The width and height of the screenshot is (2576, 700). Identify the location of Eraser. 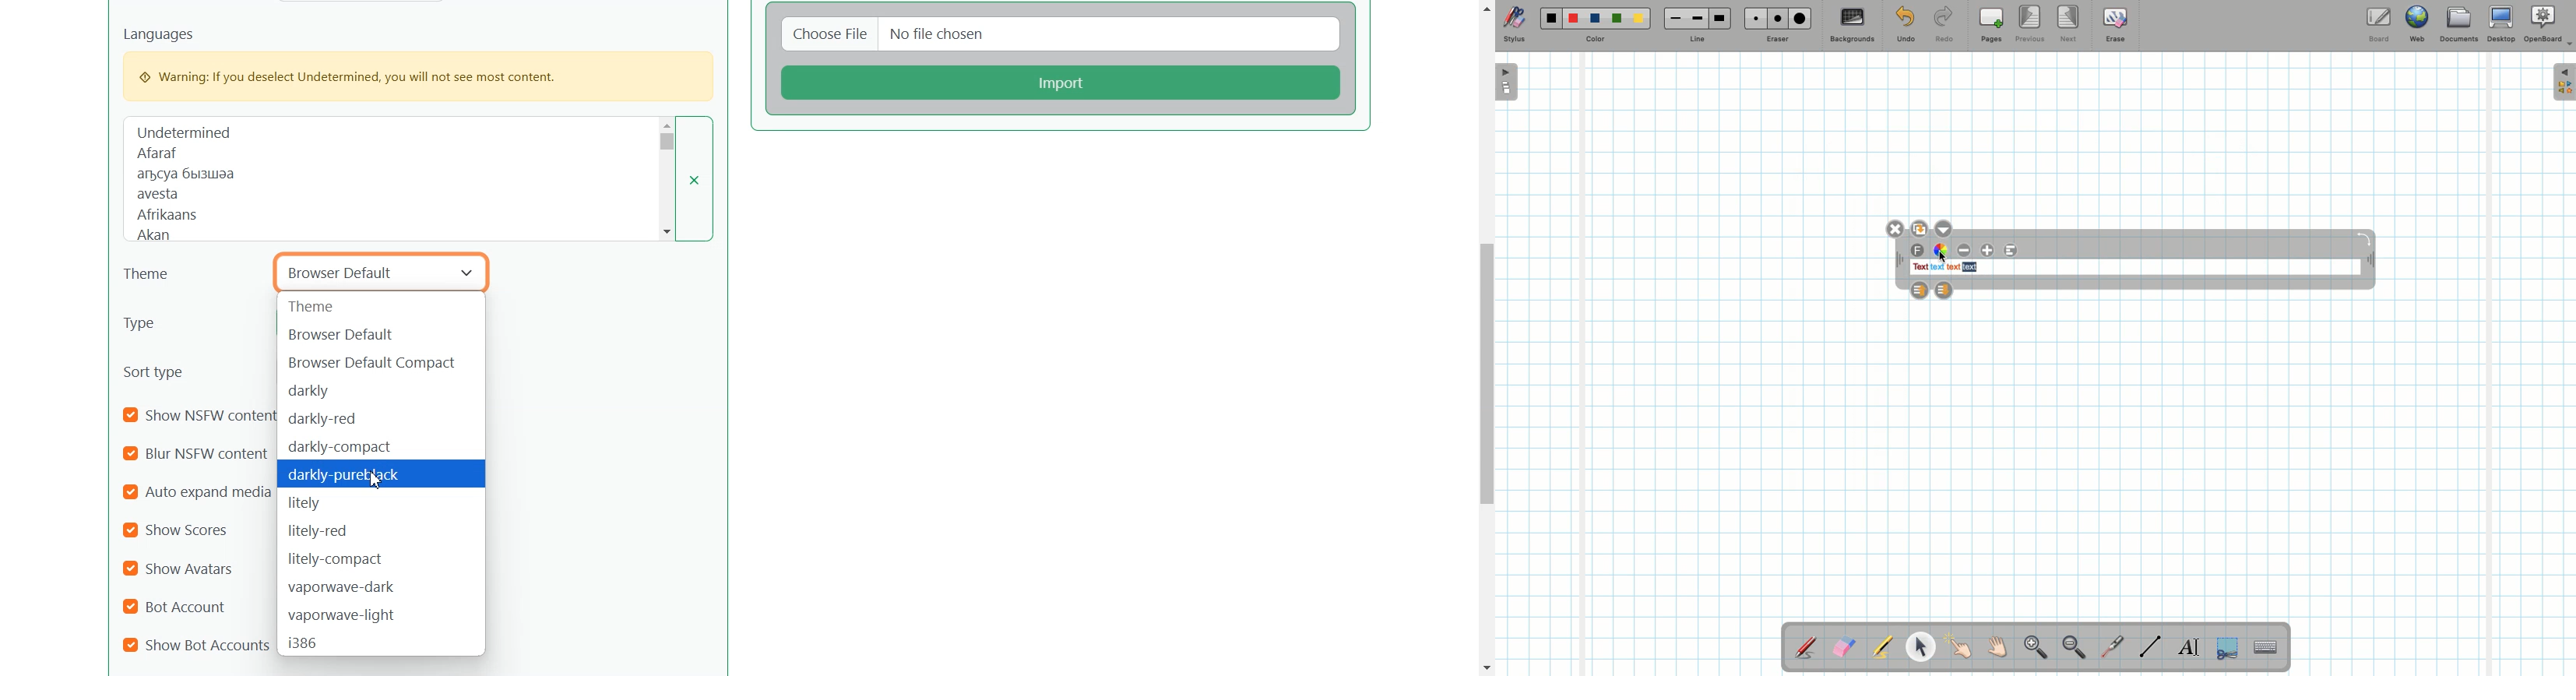
(1777, 41).